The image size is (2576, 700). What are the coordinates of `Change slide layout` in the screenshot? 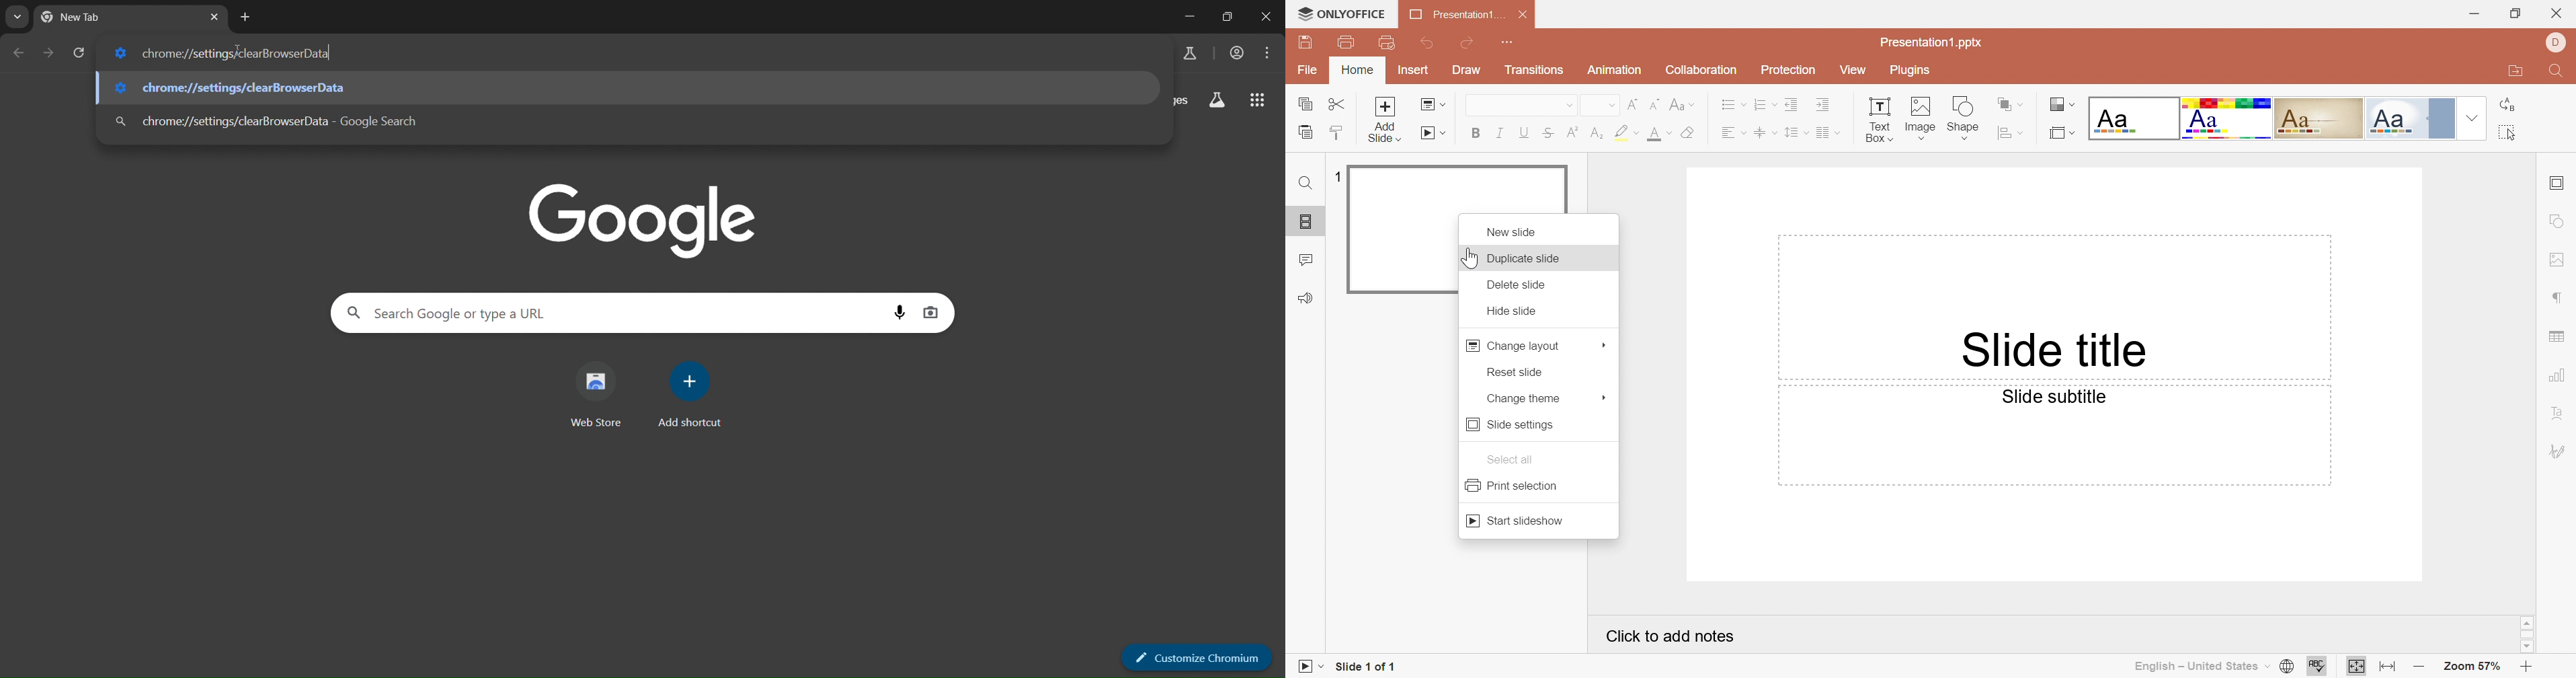 It's located at (1430, 104).